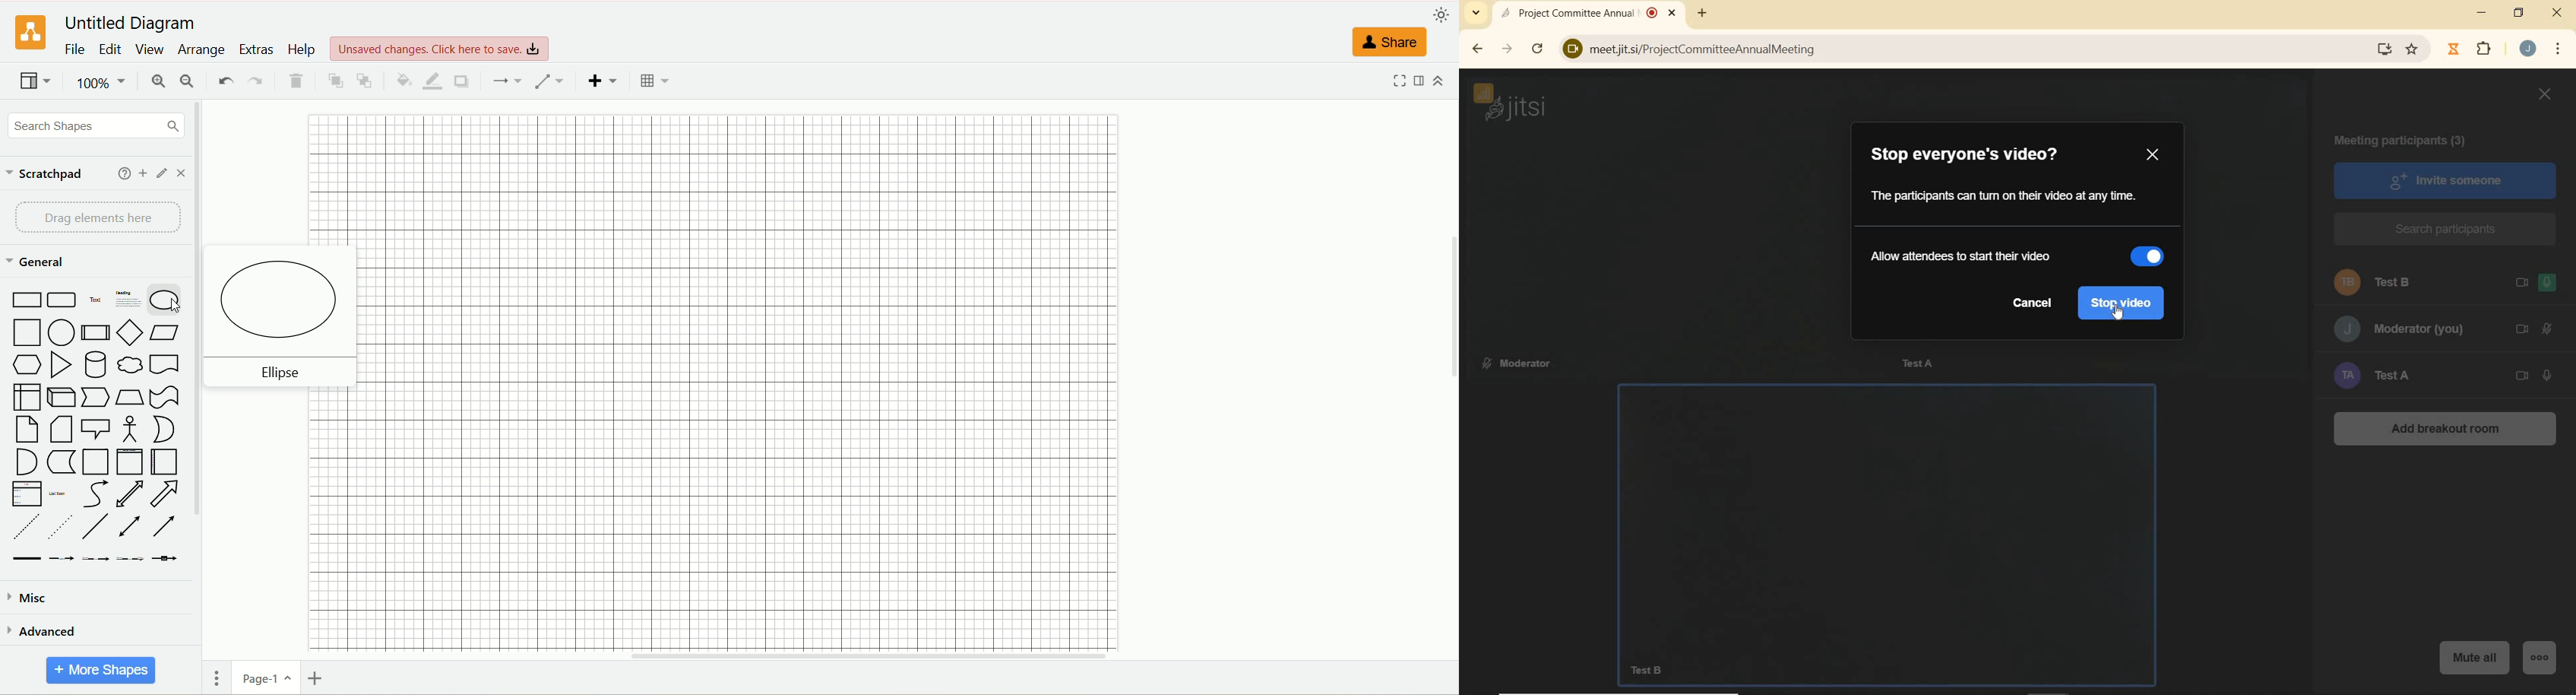  What do you see at coordinates (266, 677) in the screenshot?
I see `page-1` at bounding box center [266, 677].